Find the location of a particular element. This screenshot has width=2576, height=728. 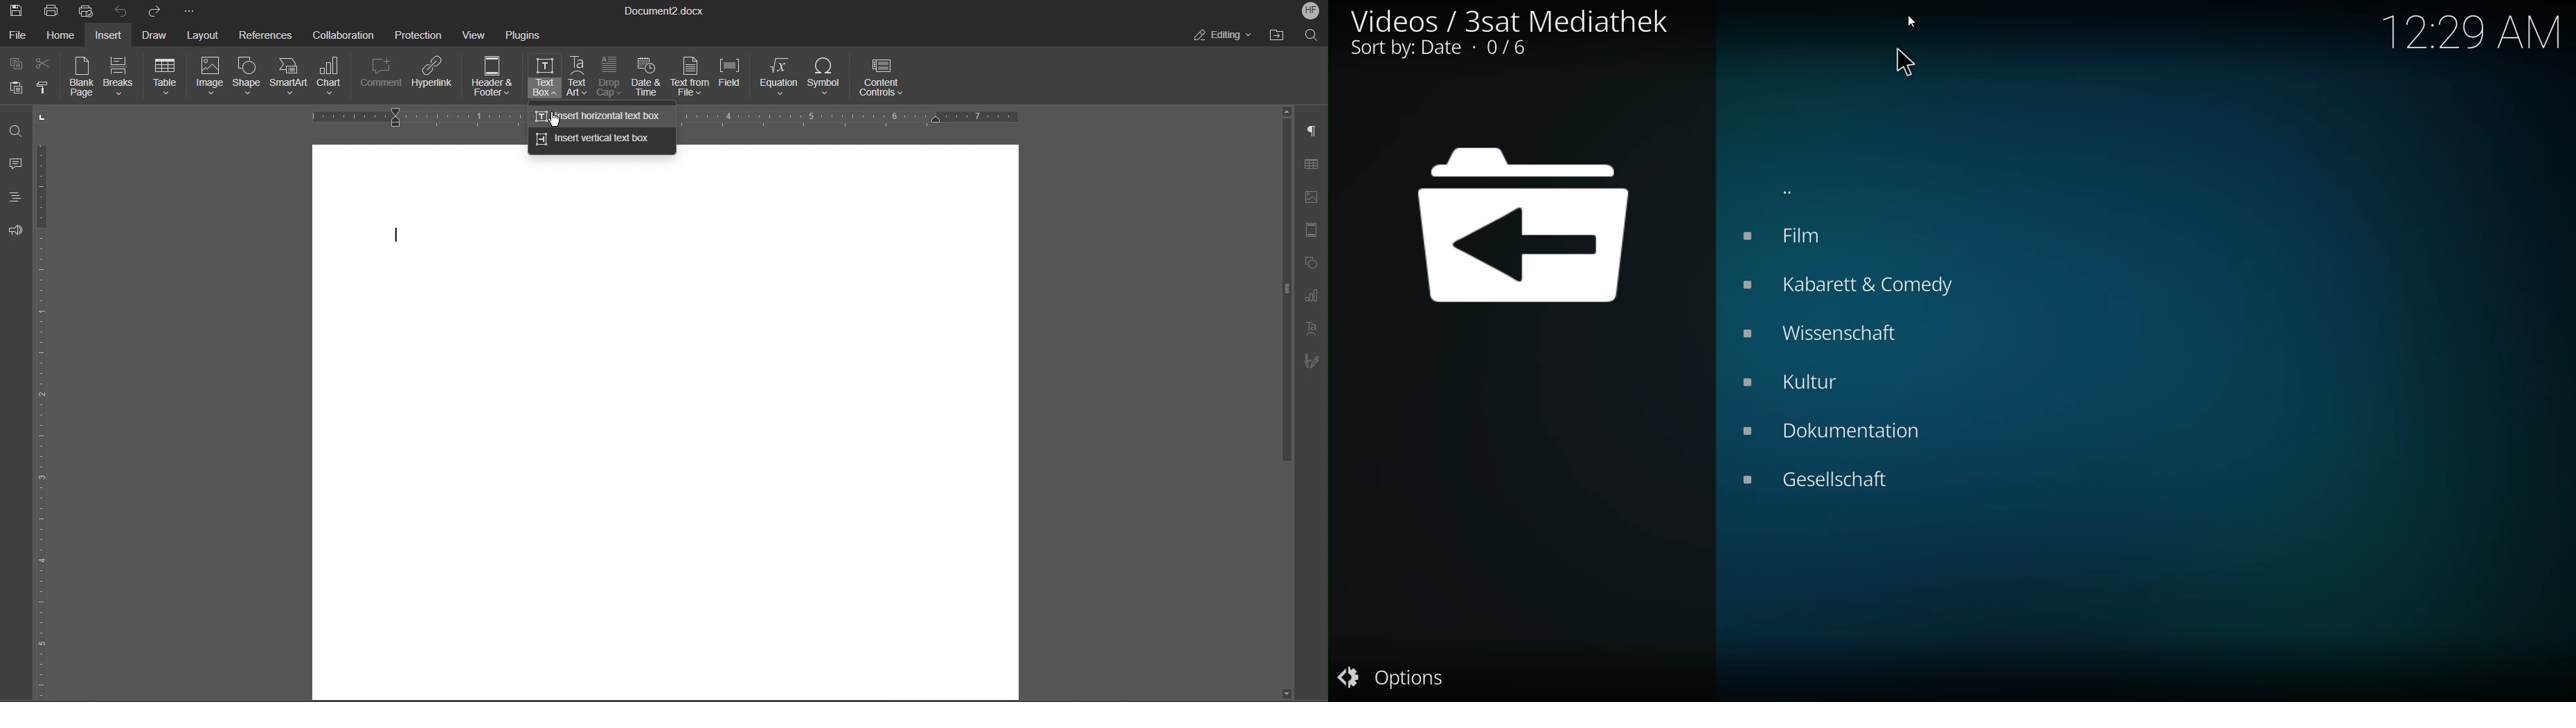

gesellschaft is located at coordinates (1822, 476).